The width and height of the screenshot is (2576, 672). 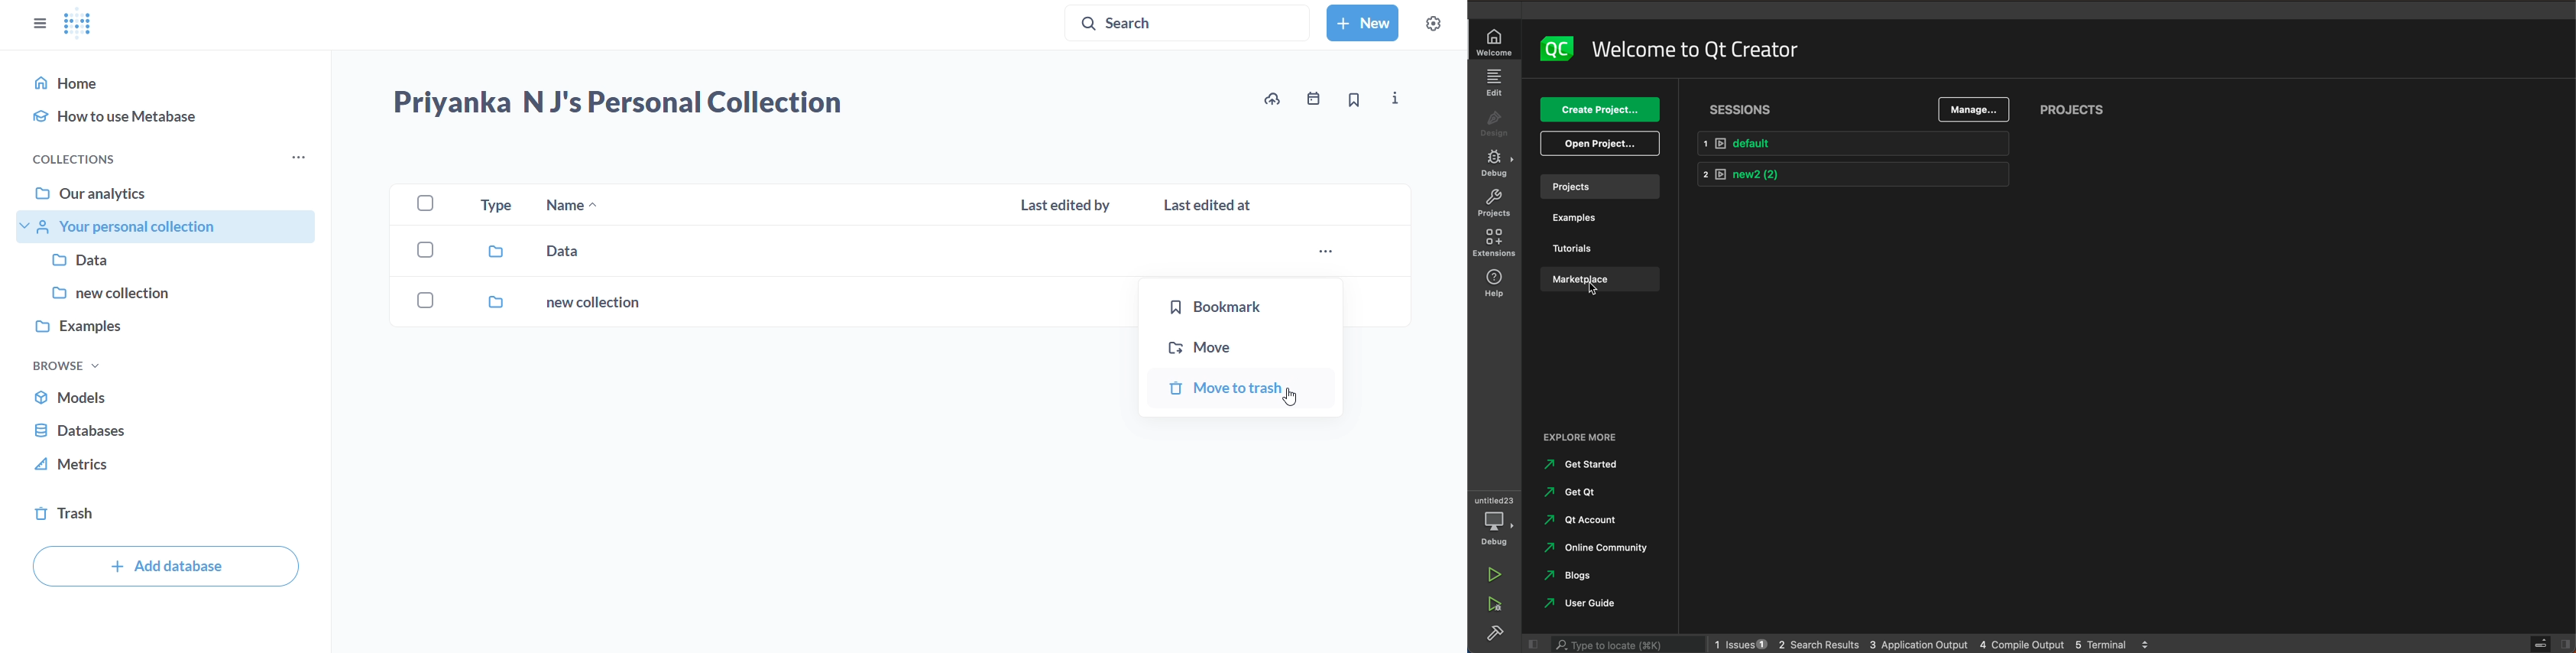 What do you see at coordinates (1599, 109) in the screenshot?
I see `create project` at bounding box center [1599, 109].